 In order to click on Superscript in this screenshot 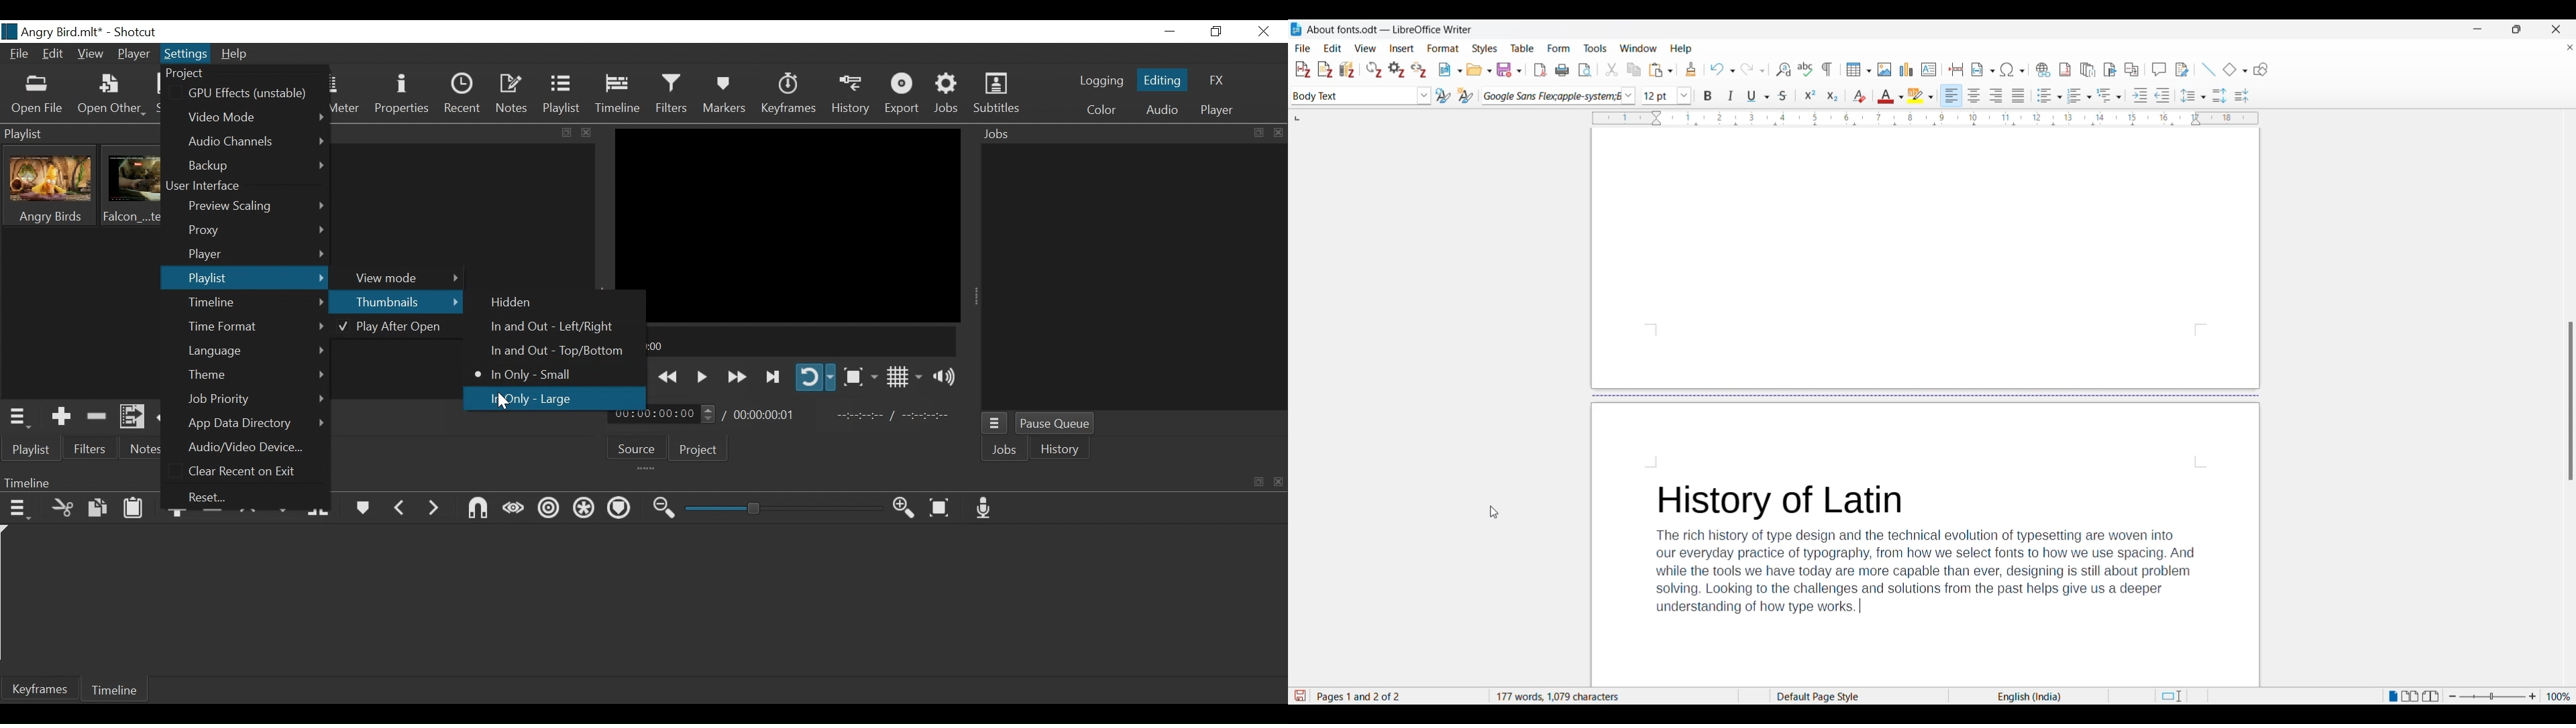, I will do `click(1811, 95)`.